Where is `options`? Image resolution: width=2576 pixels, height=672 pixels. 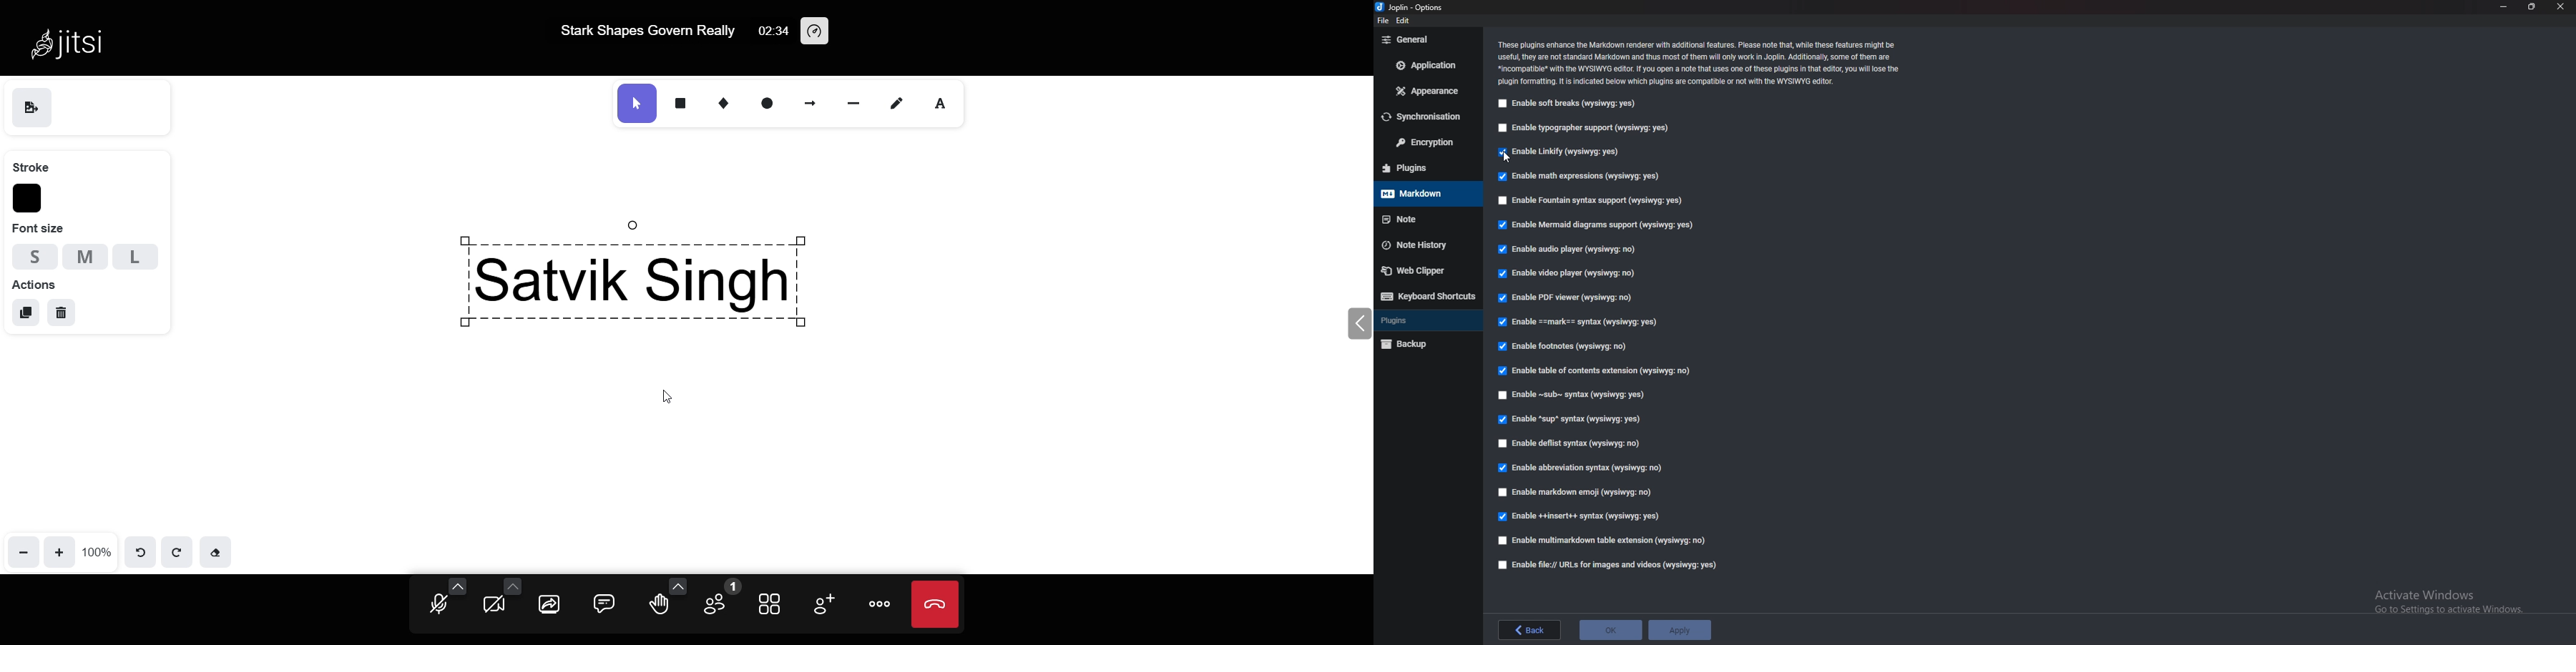
options is located at coordinates (1414, 6).